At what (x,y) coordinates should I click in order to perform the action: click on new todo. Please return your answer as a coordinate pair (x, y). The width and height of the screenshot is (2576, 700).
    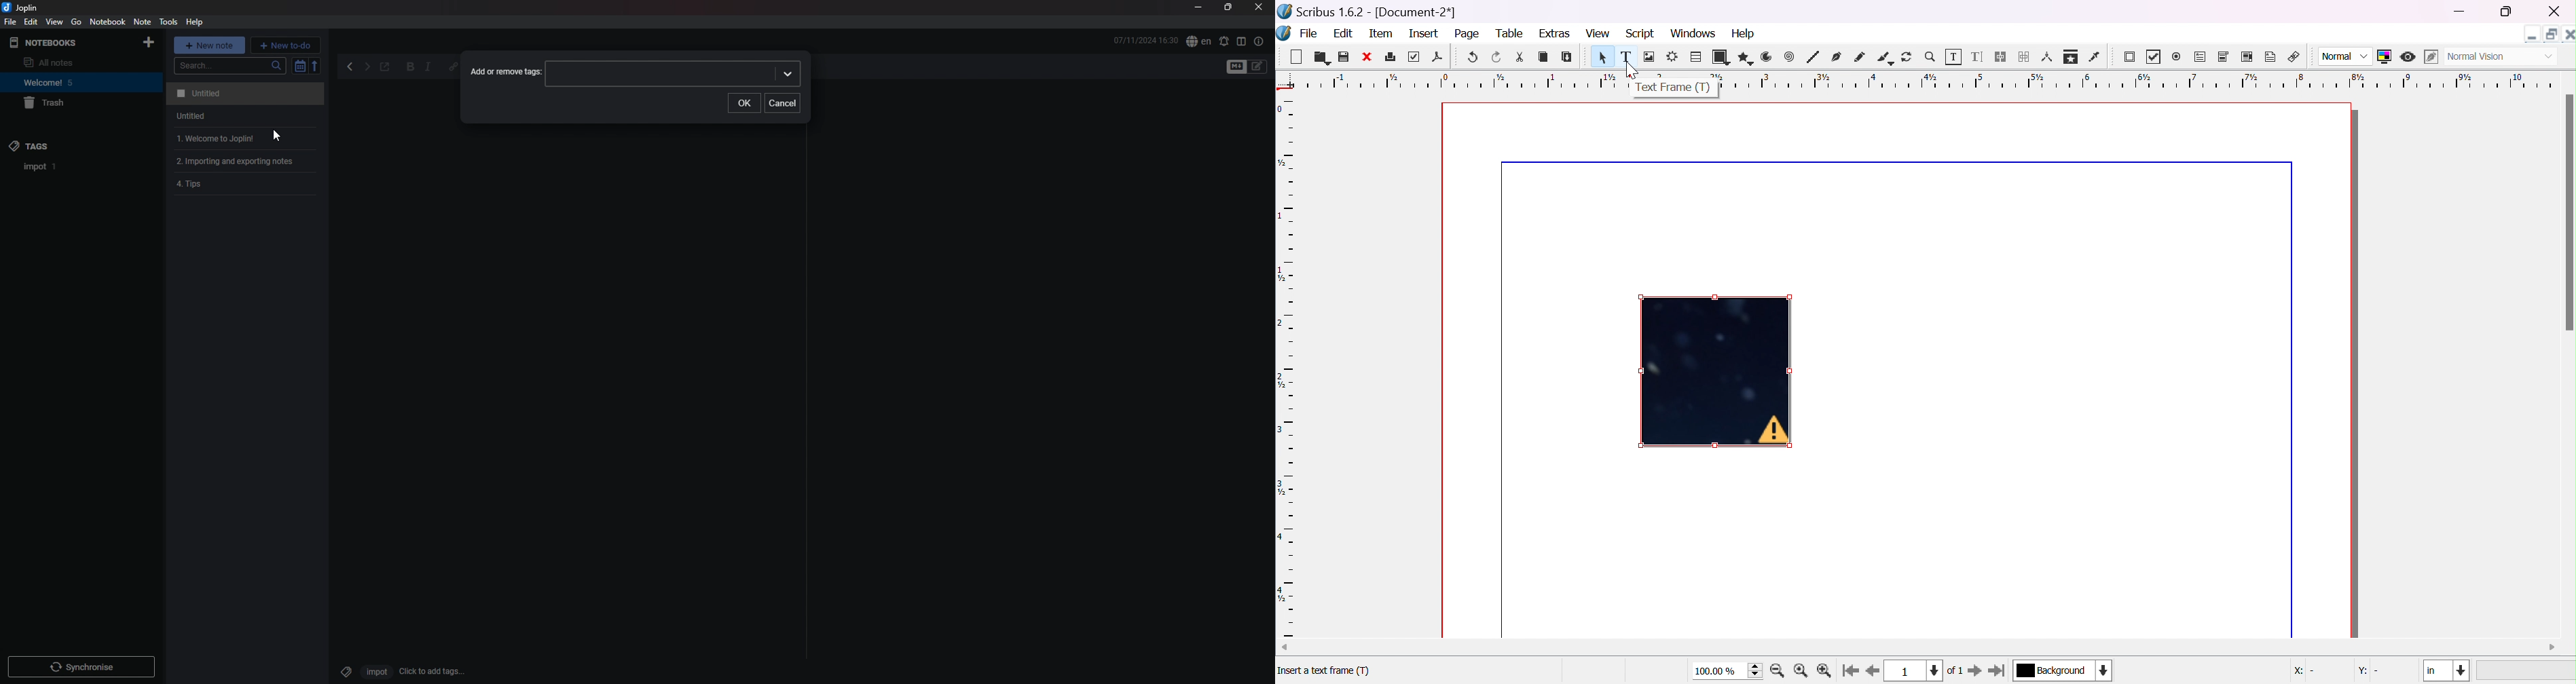
    Looking at the image, I should click on (286, 44).